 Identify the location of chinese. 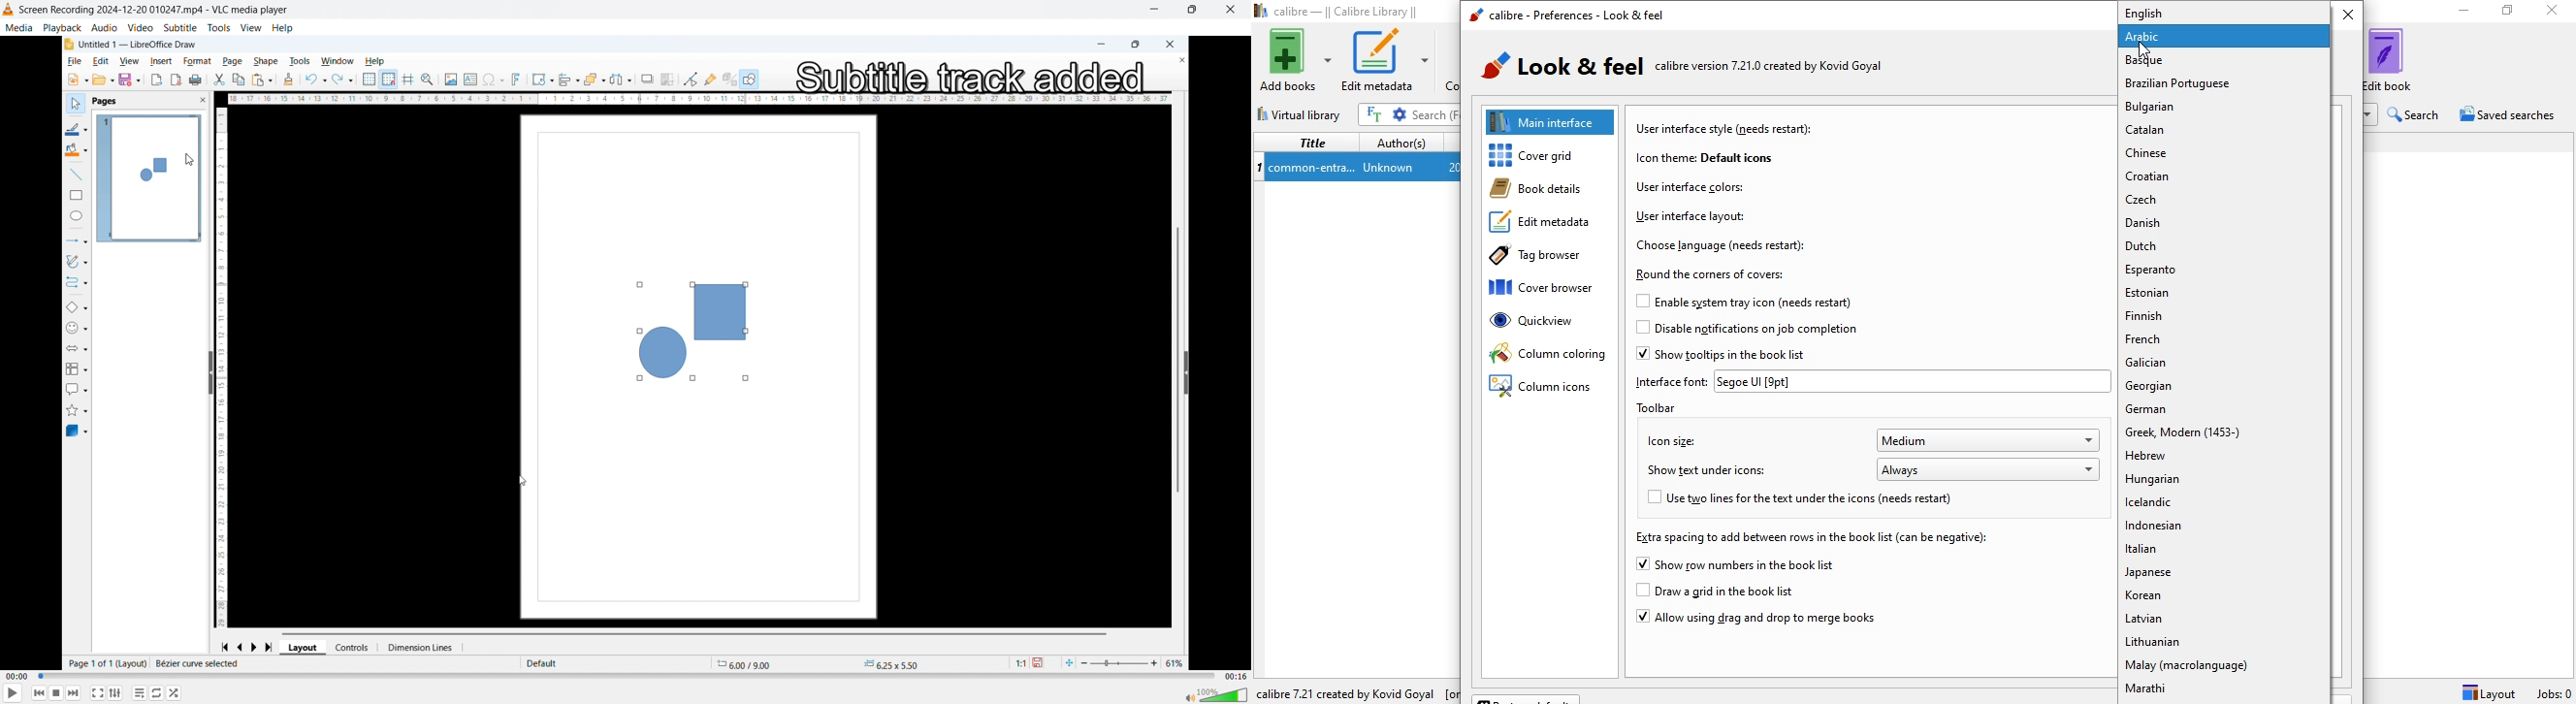
(2222, 151).